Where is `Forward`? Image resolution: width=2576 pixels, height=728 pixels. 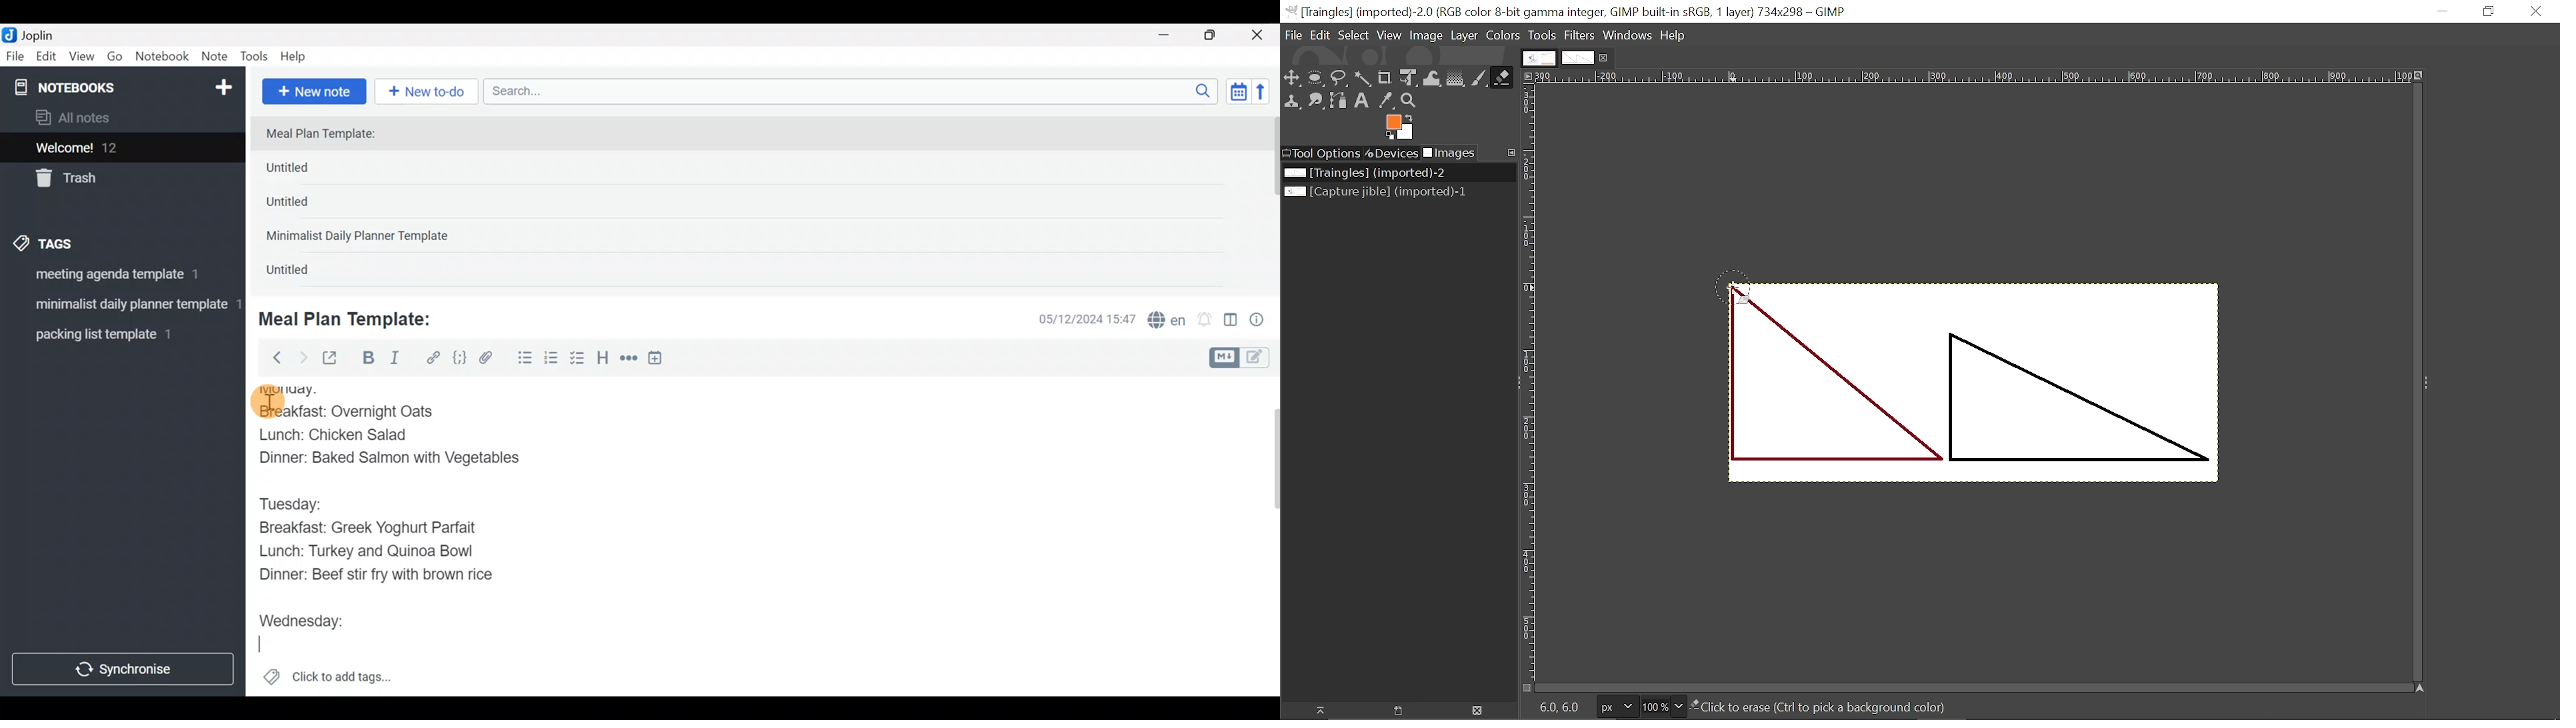 Forward is located at coordinates (303, 357).